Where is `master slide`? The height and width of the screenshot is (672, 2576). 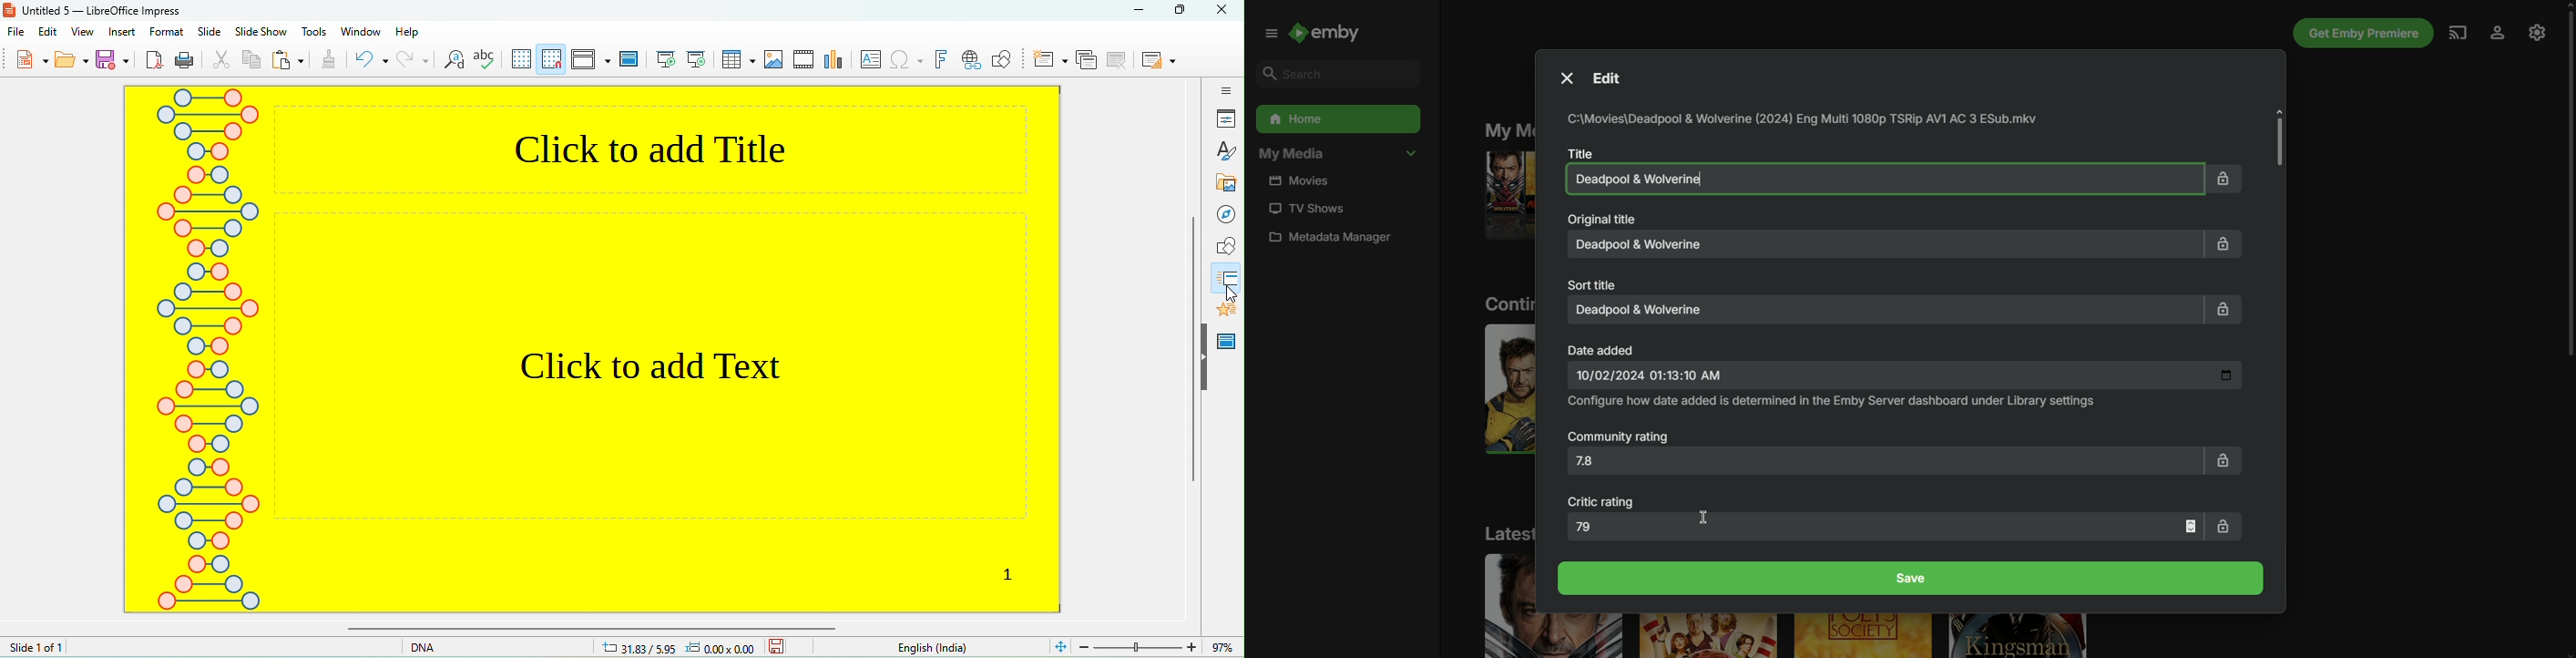 master slide is located at coordinates (1229, 339).